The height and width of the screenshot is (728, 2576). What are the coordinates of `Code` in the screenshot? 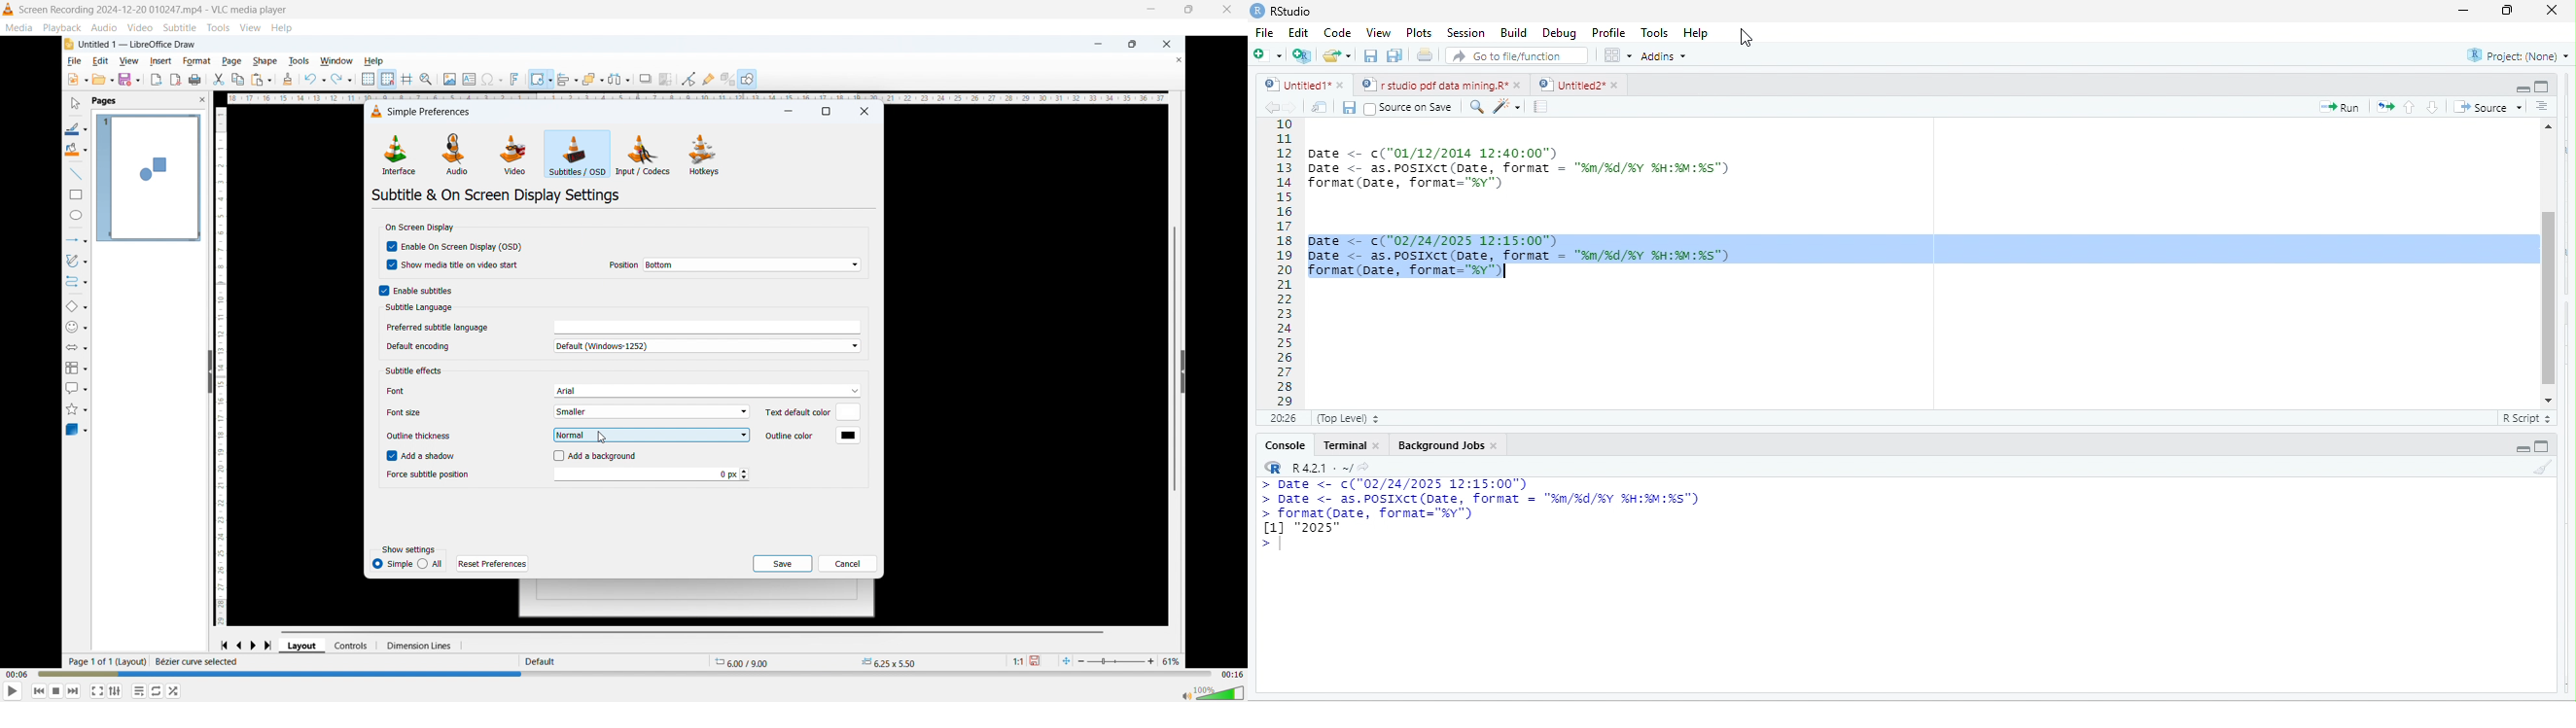 It's located at (1336, 34).